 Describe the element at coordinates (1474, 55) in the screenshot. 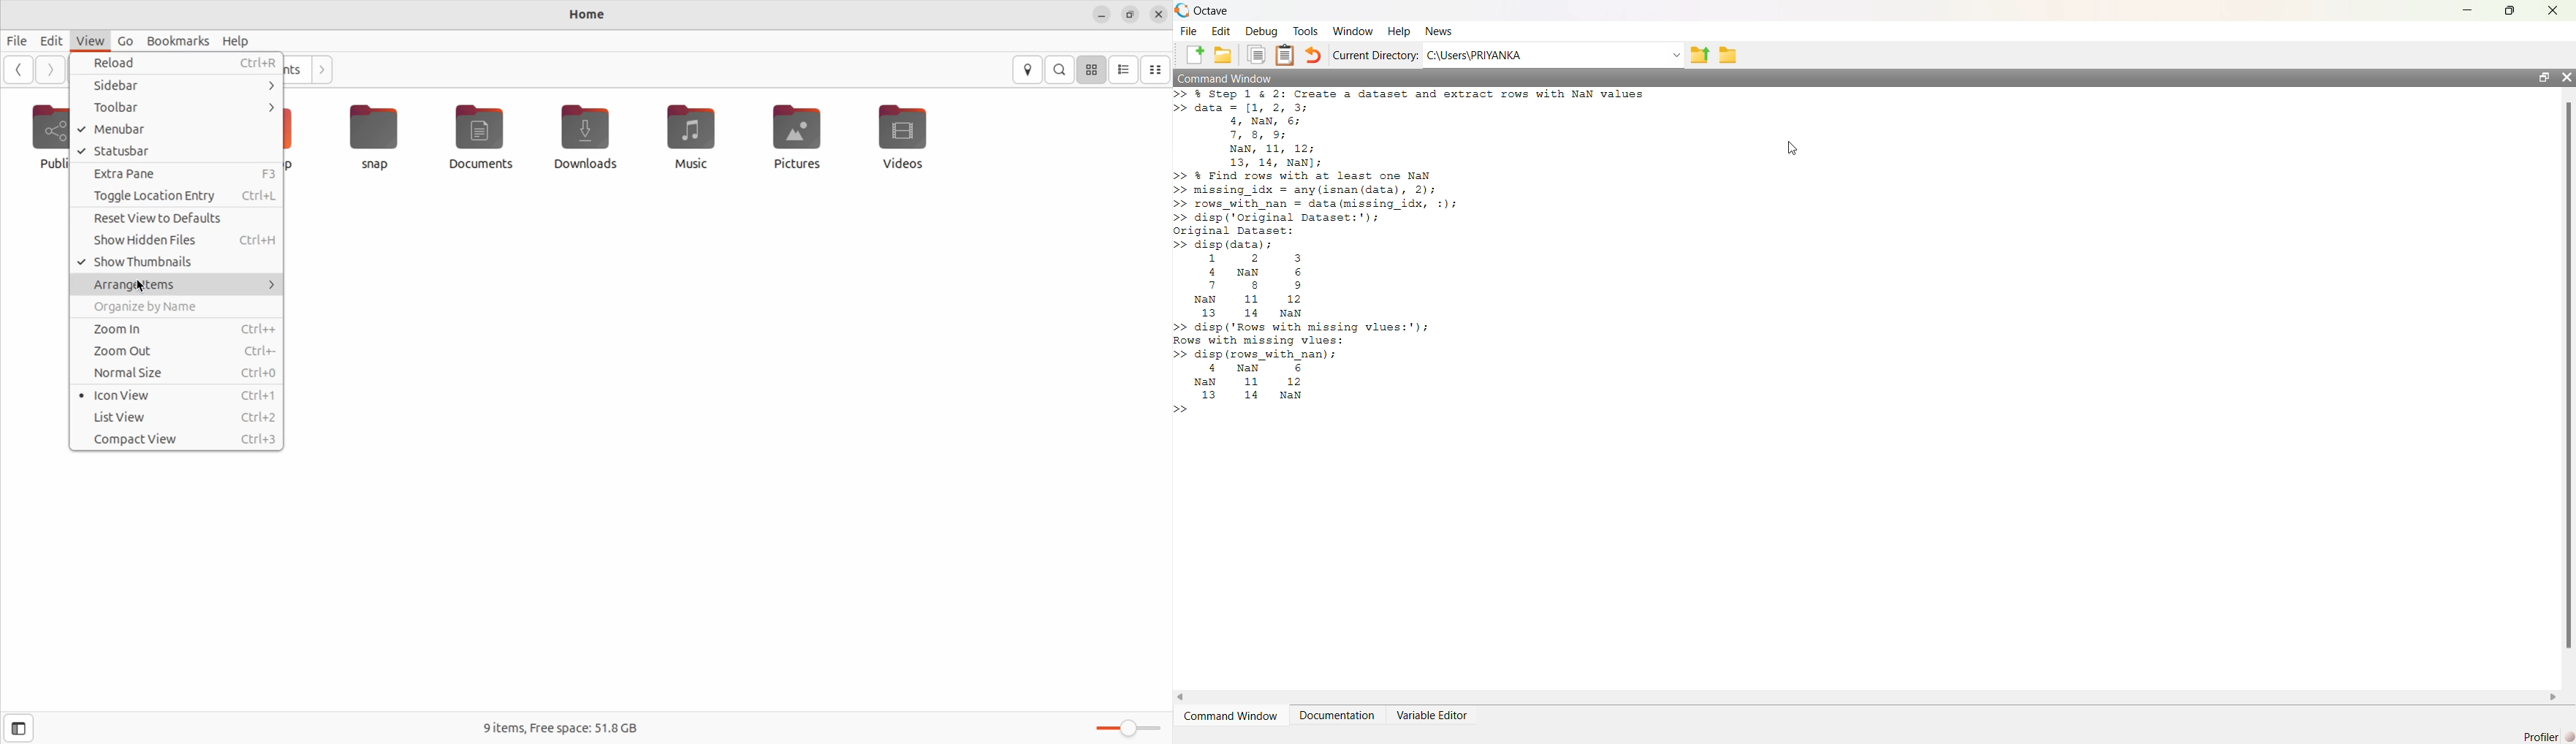

I see `C:\Users\PRIYANKA` at that location.